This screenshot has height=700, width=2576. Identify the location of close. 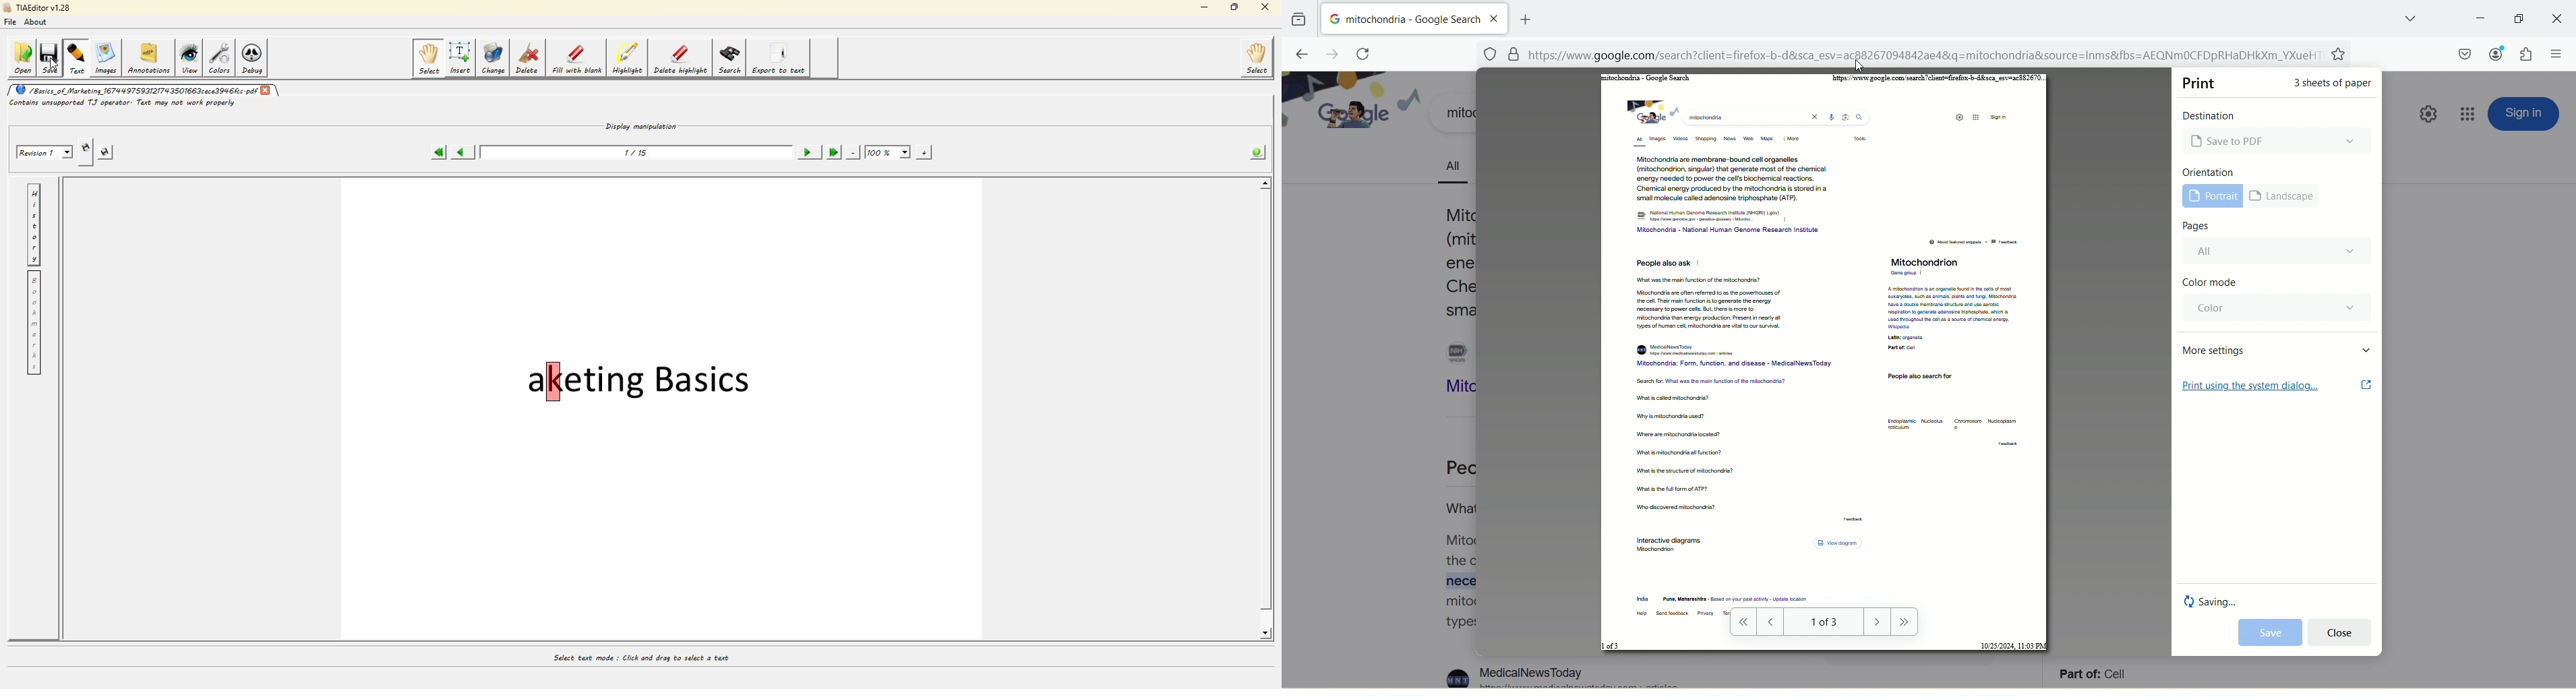
(2554, 18).